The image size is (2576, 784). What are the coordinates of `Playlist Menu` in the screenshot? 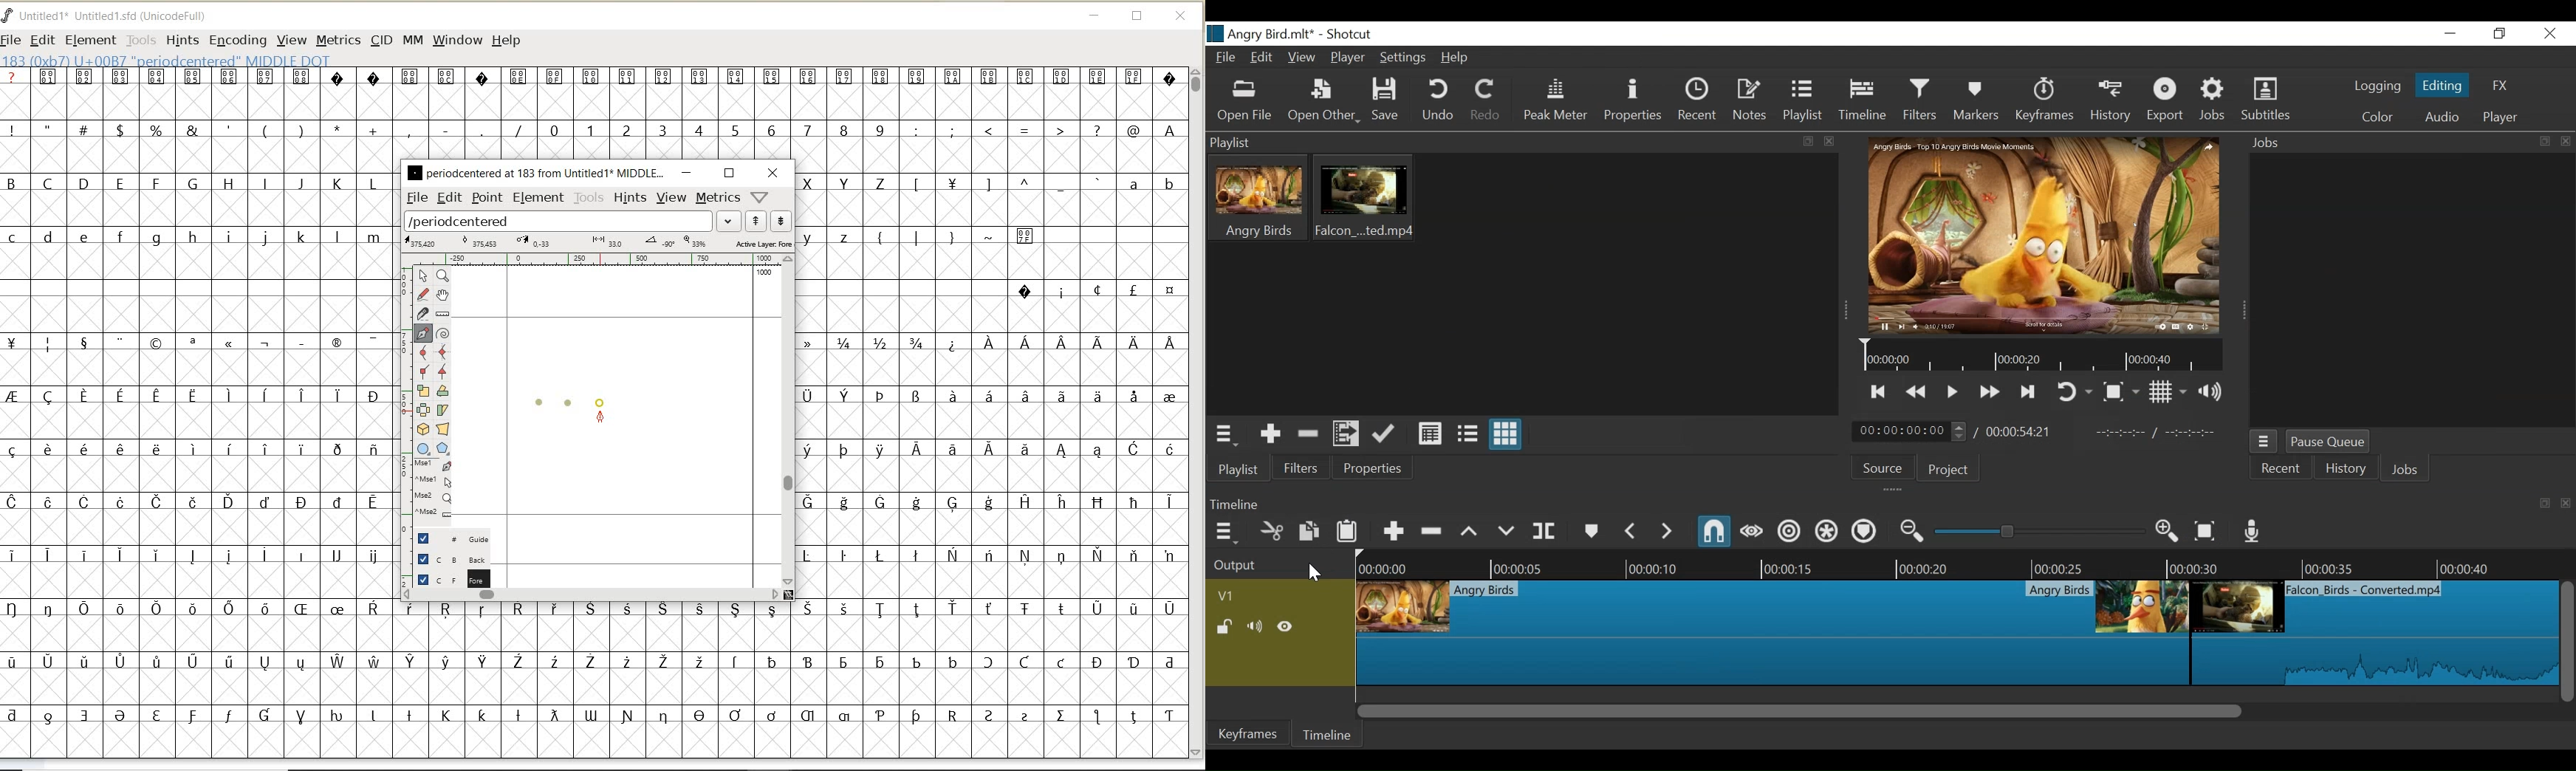 It's located at (1225, 435).